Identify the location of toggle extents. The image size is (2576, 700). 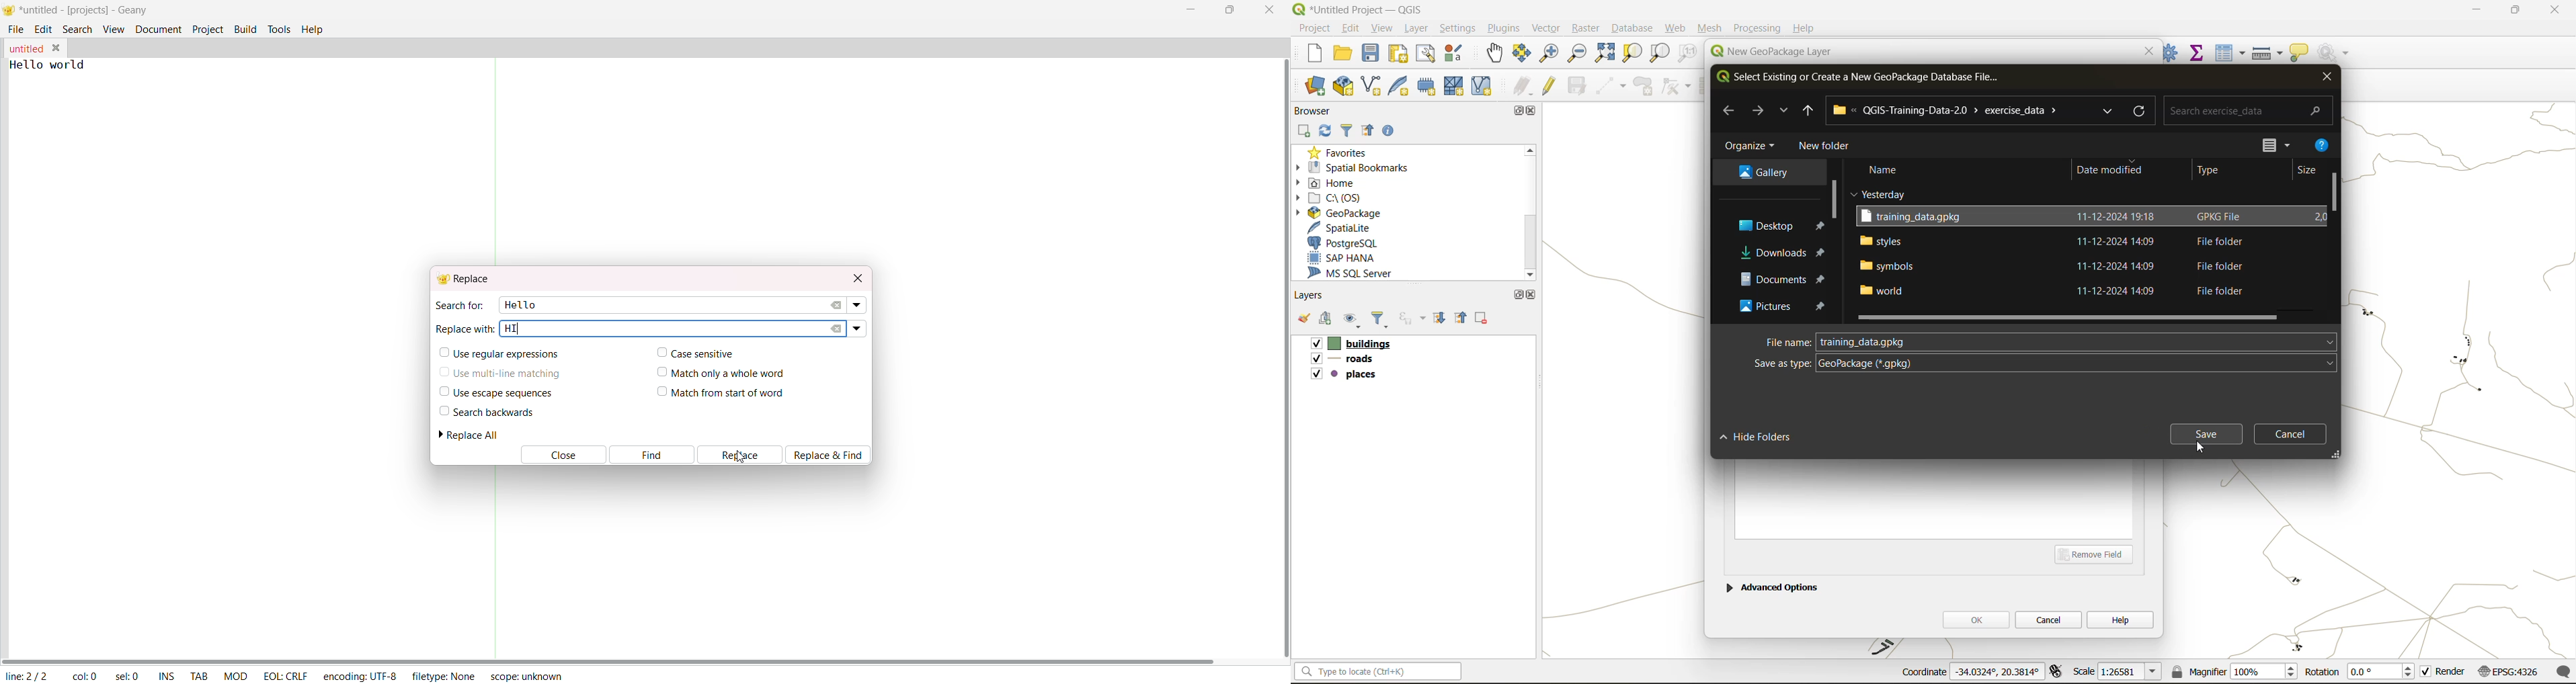
(2057, 673).